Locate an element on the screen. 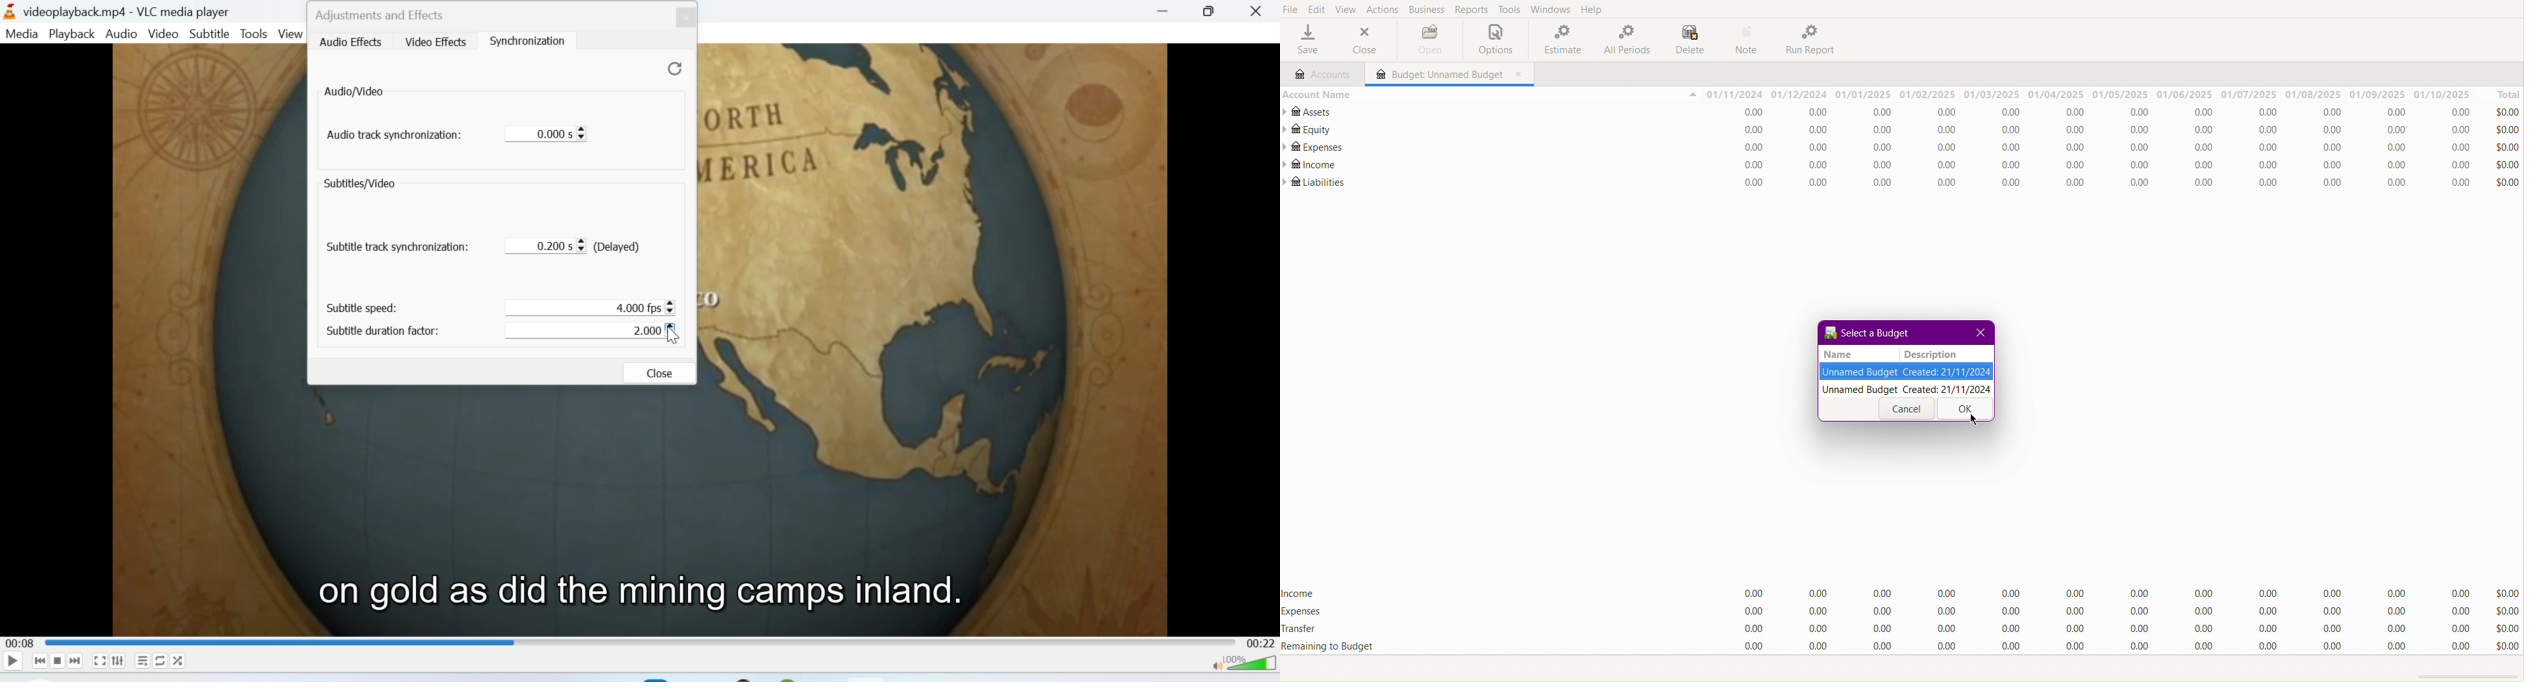  Close is located at coordinates (1258, 11).